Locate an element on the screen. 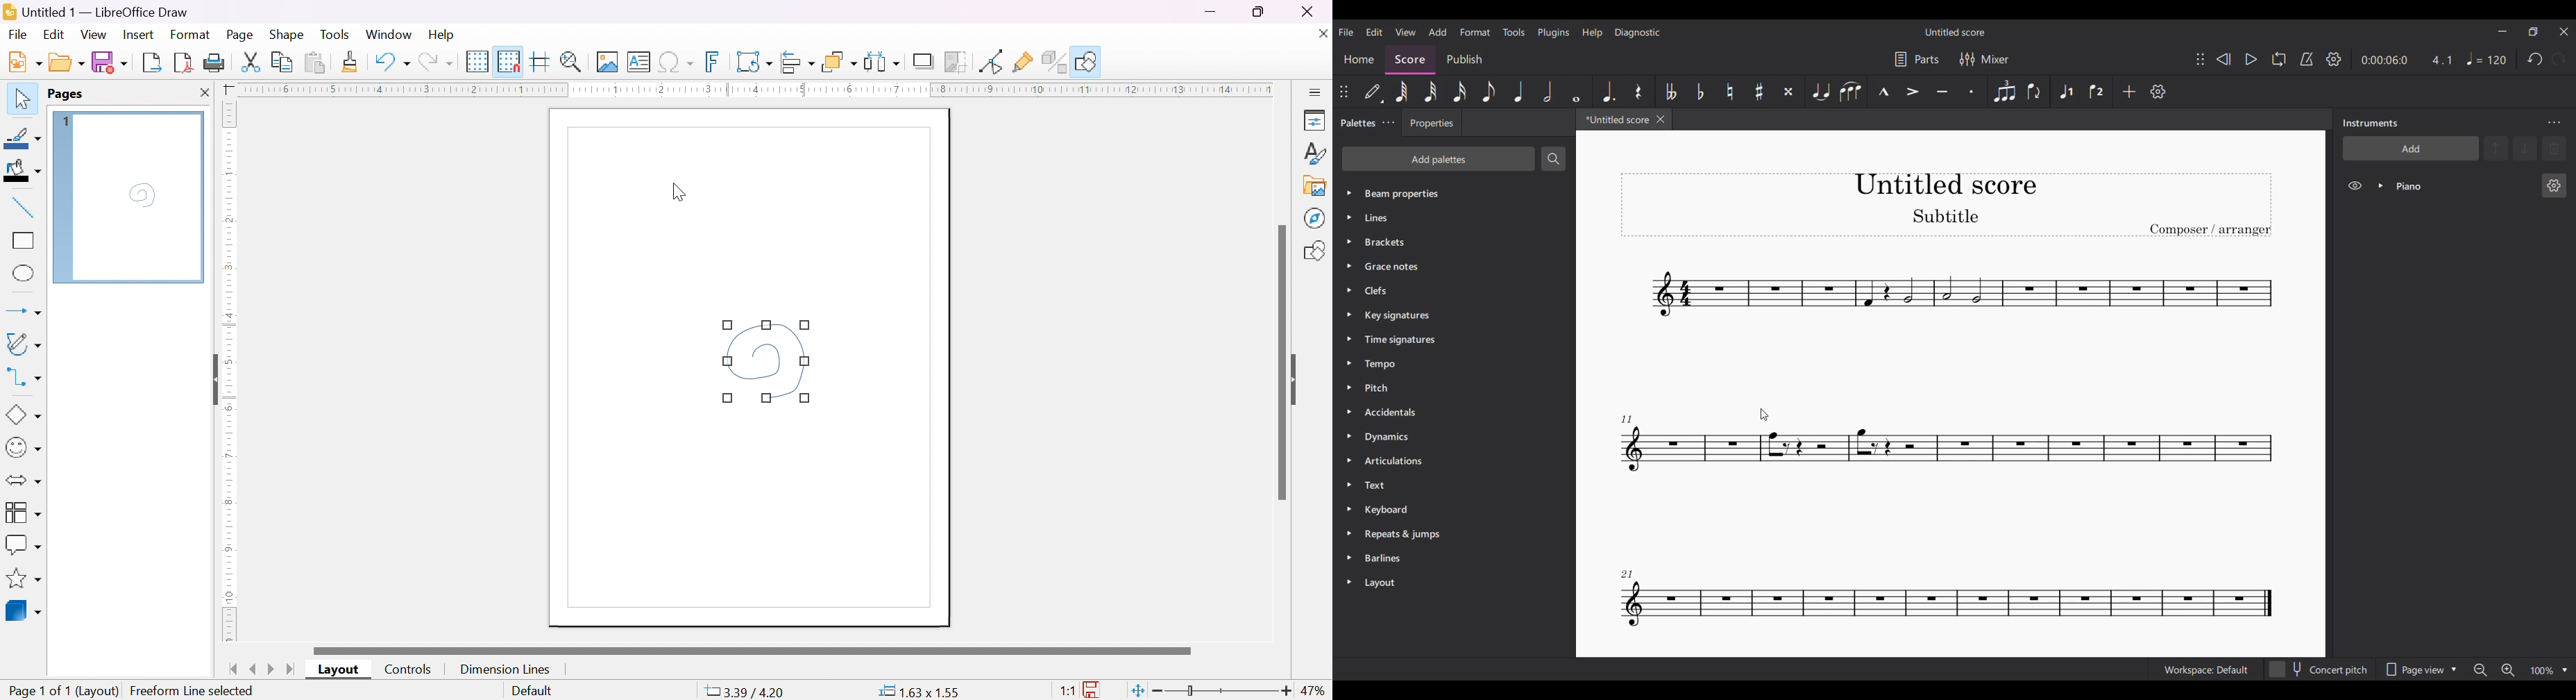 This screenshot has height=700, width=2576. Score, current section highlighted is located at coordinates (1410, 57).